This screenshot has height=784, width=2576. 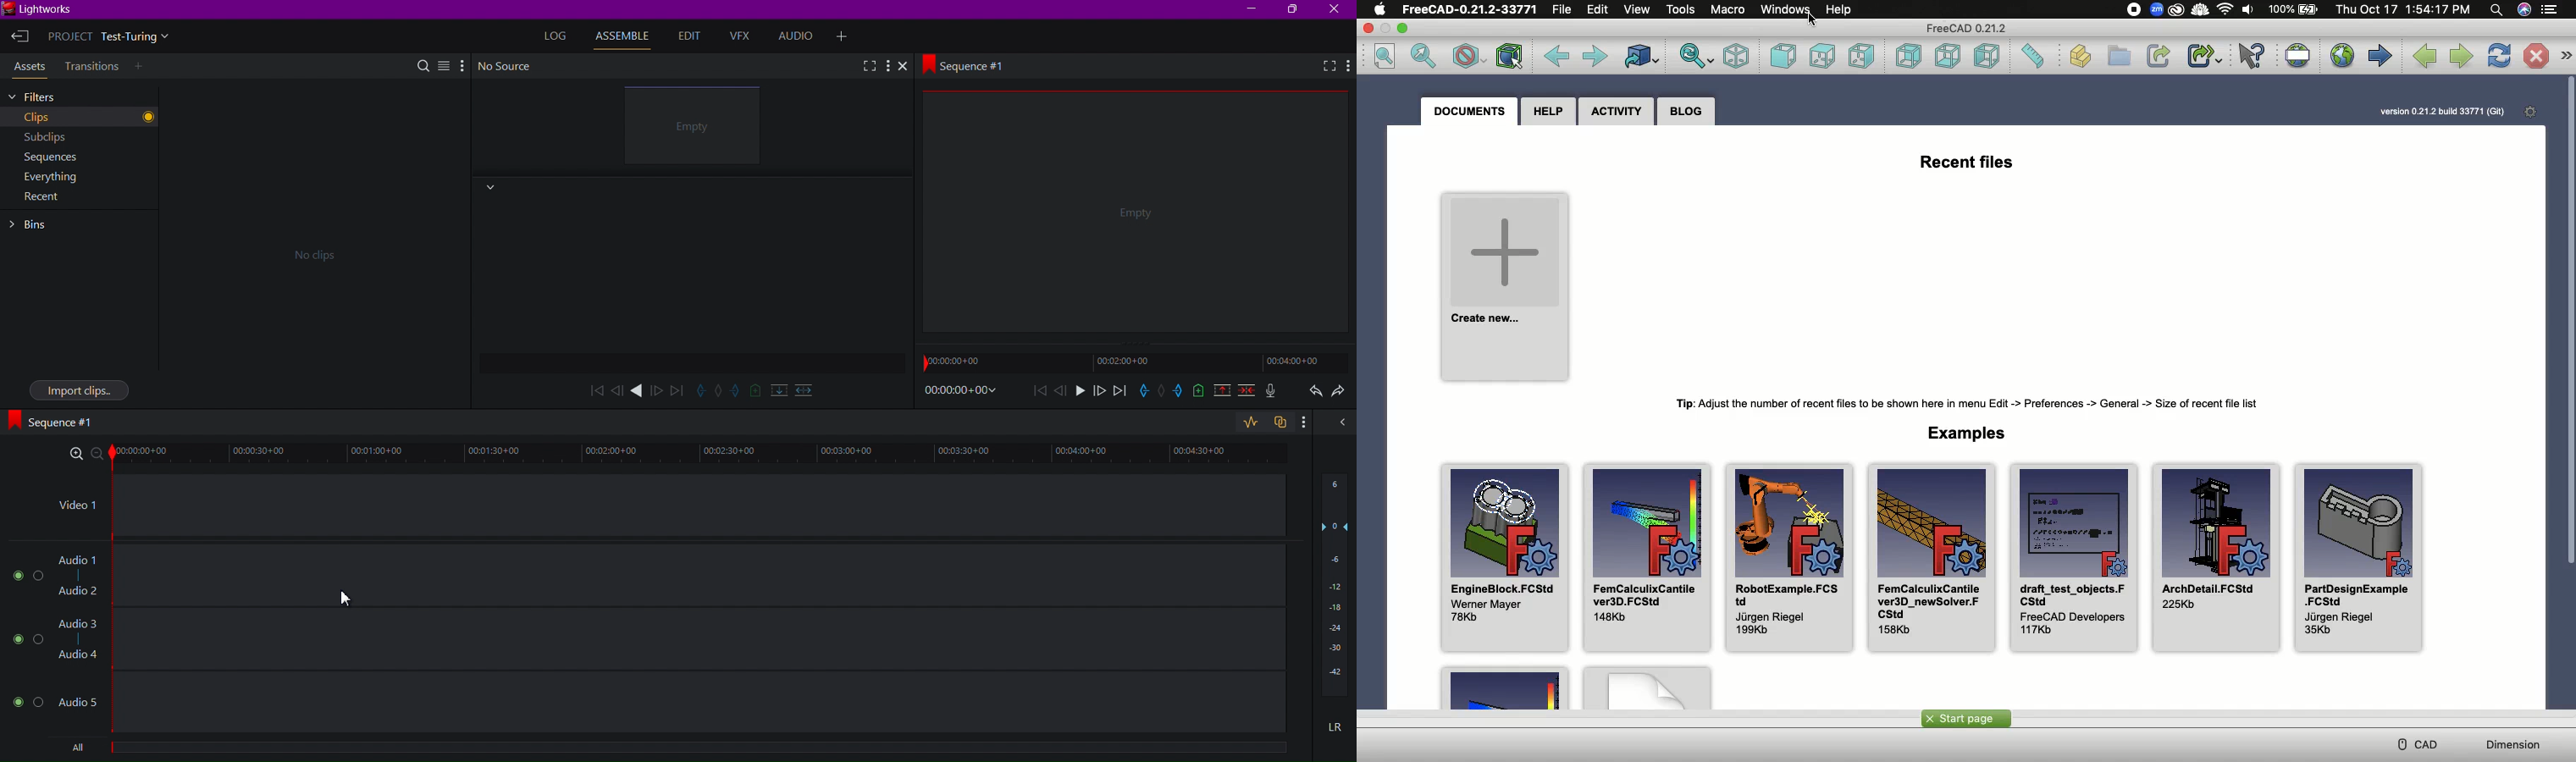 What do you see at coordinates (1284, 423) in the screenshot?
I see `Paste` at bounding box center [1284, 423].